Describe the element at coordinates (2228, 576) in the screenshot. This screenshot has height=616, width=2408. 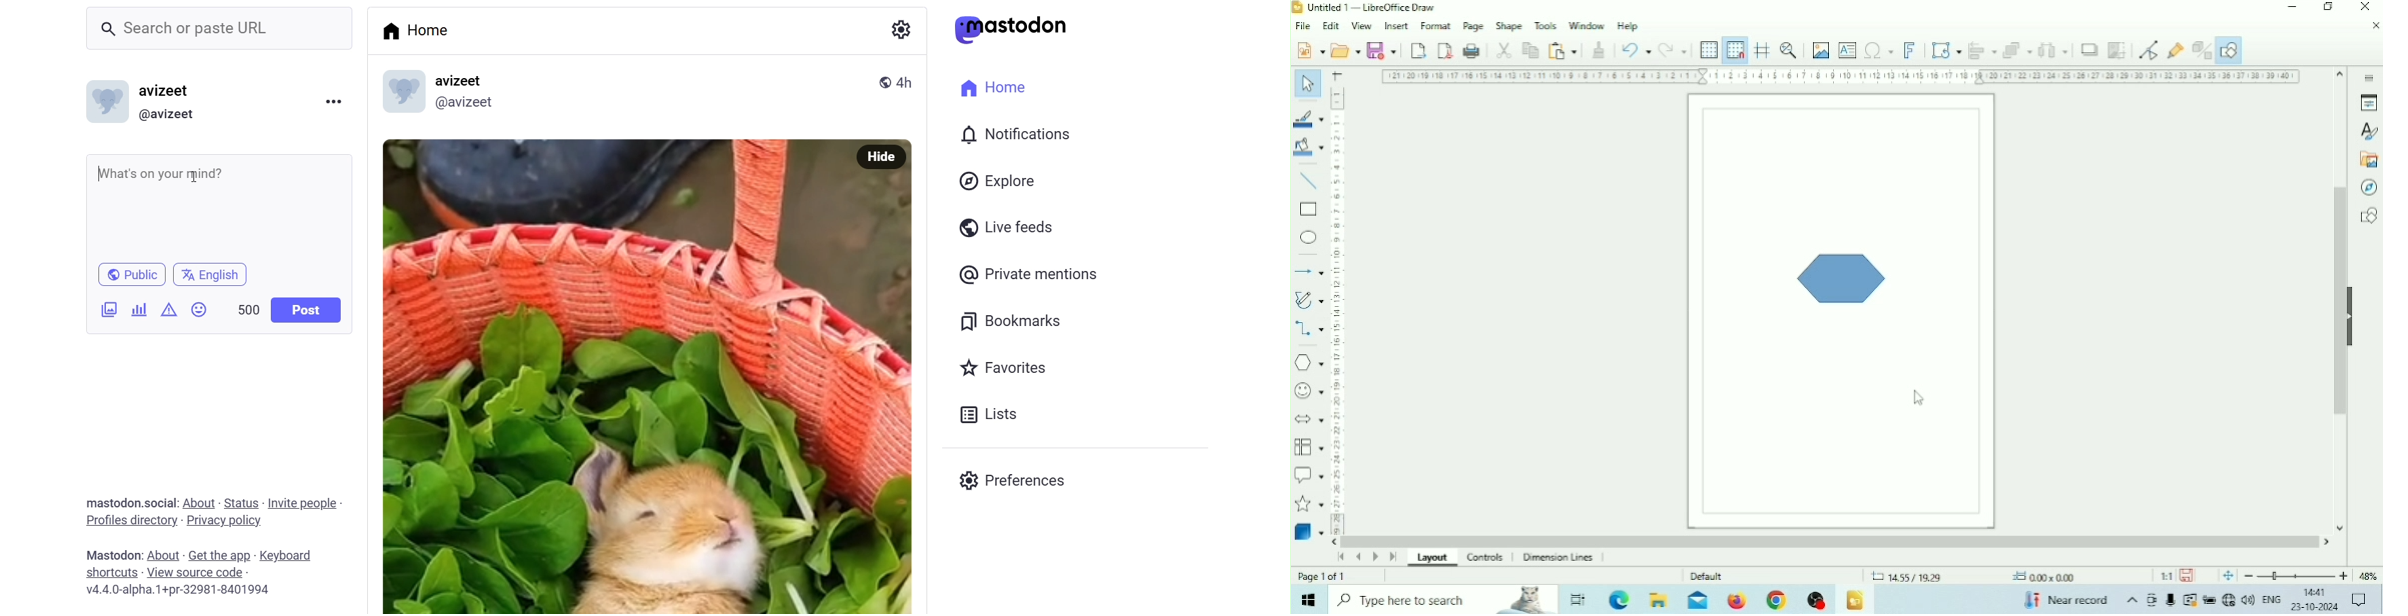
I see `Fit page to current window` at that location.